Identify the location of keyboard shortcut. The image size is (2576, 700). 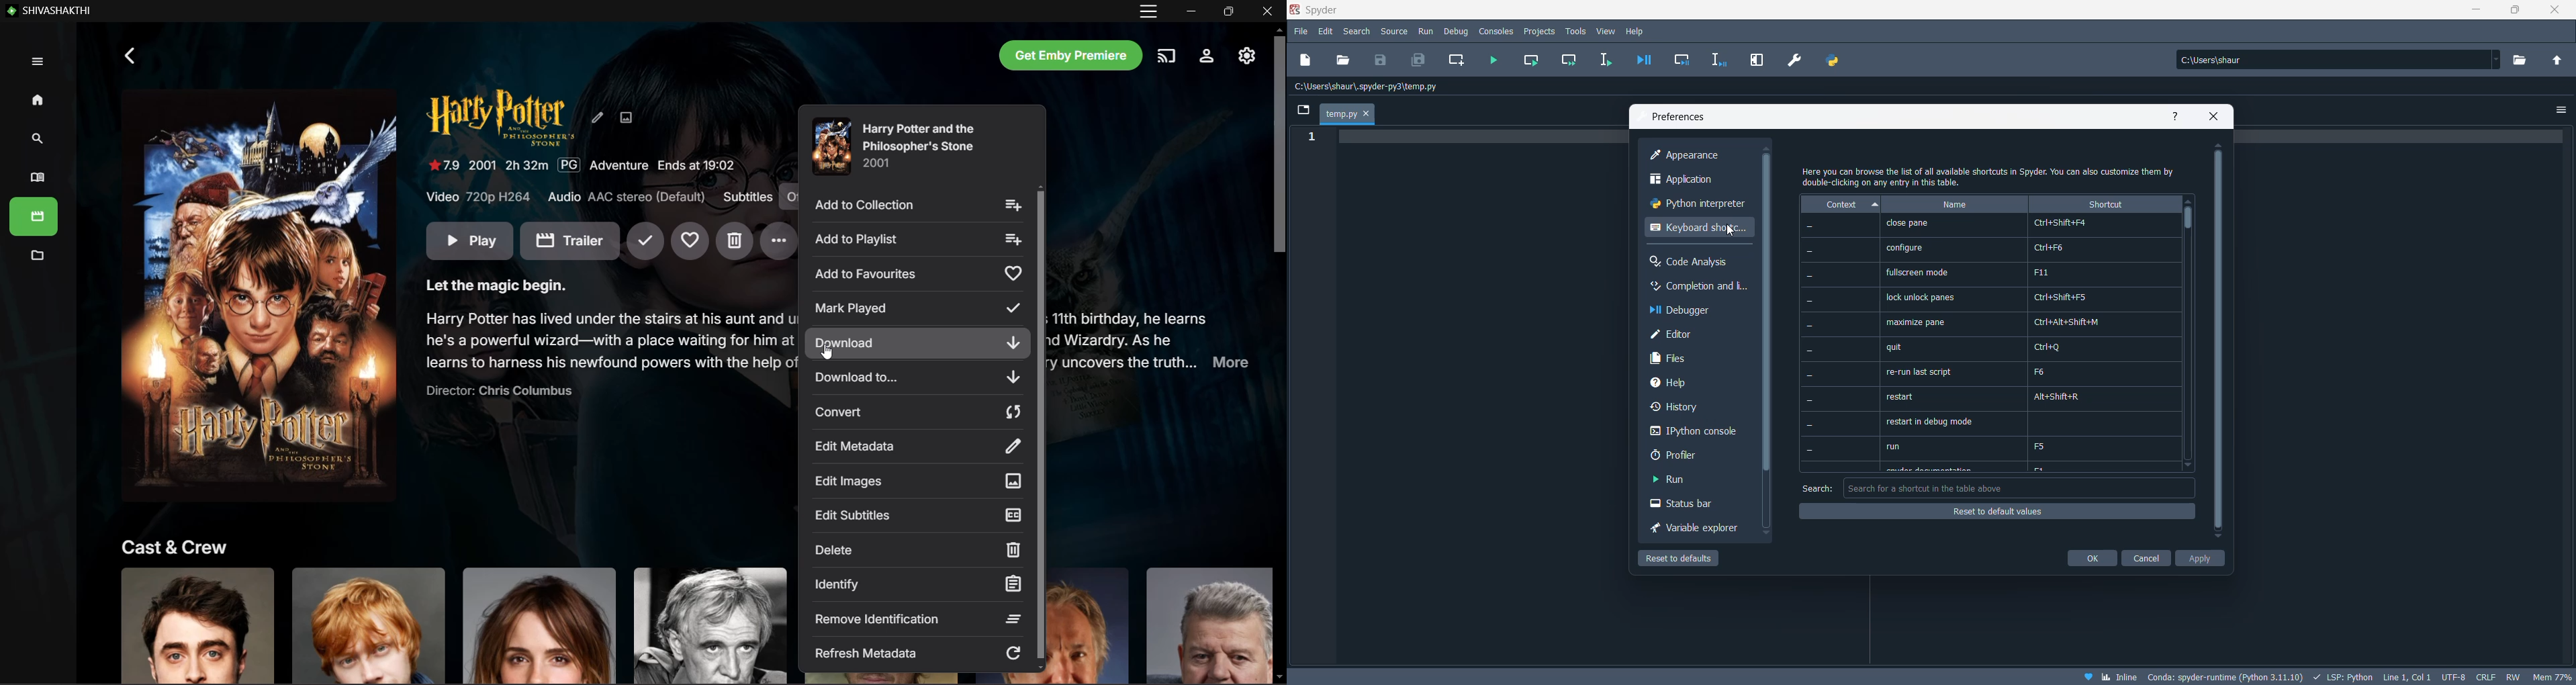
(1697, 232).